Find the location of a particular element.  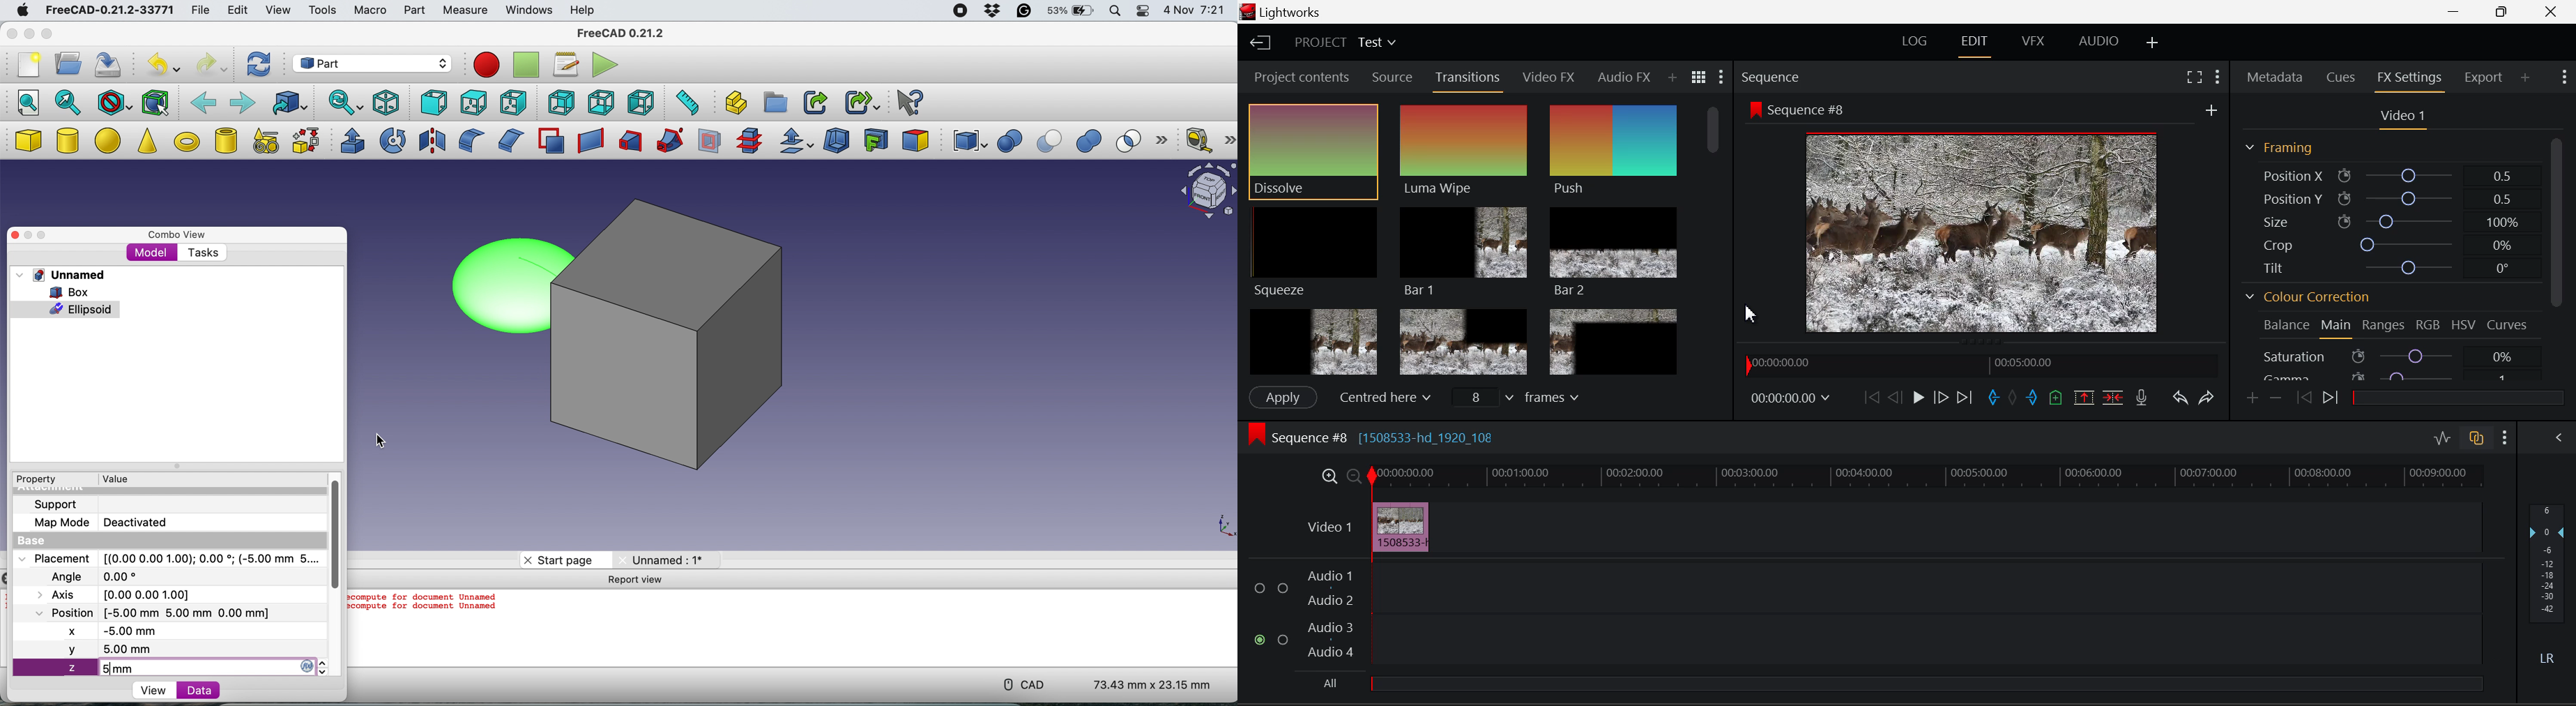

Delete/Cut is located at coordinates (2115, 398).